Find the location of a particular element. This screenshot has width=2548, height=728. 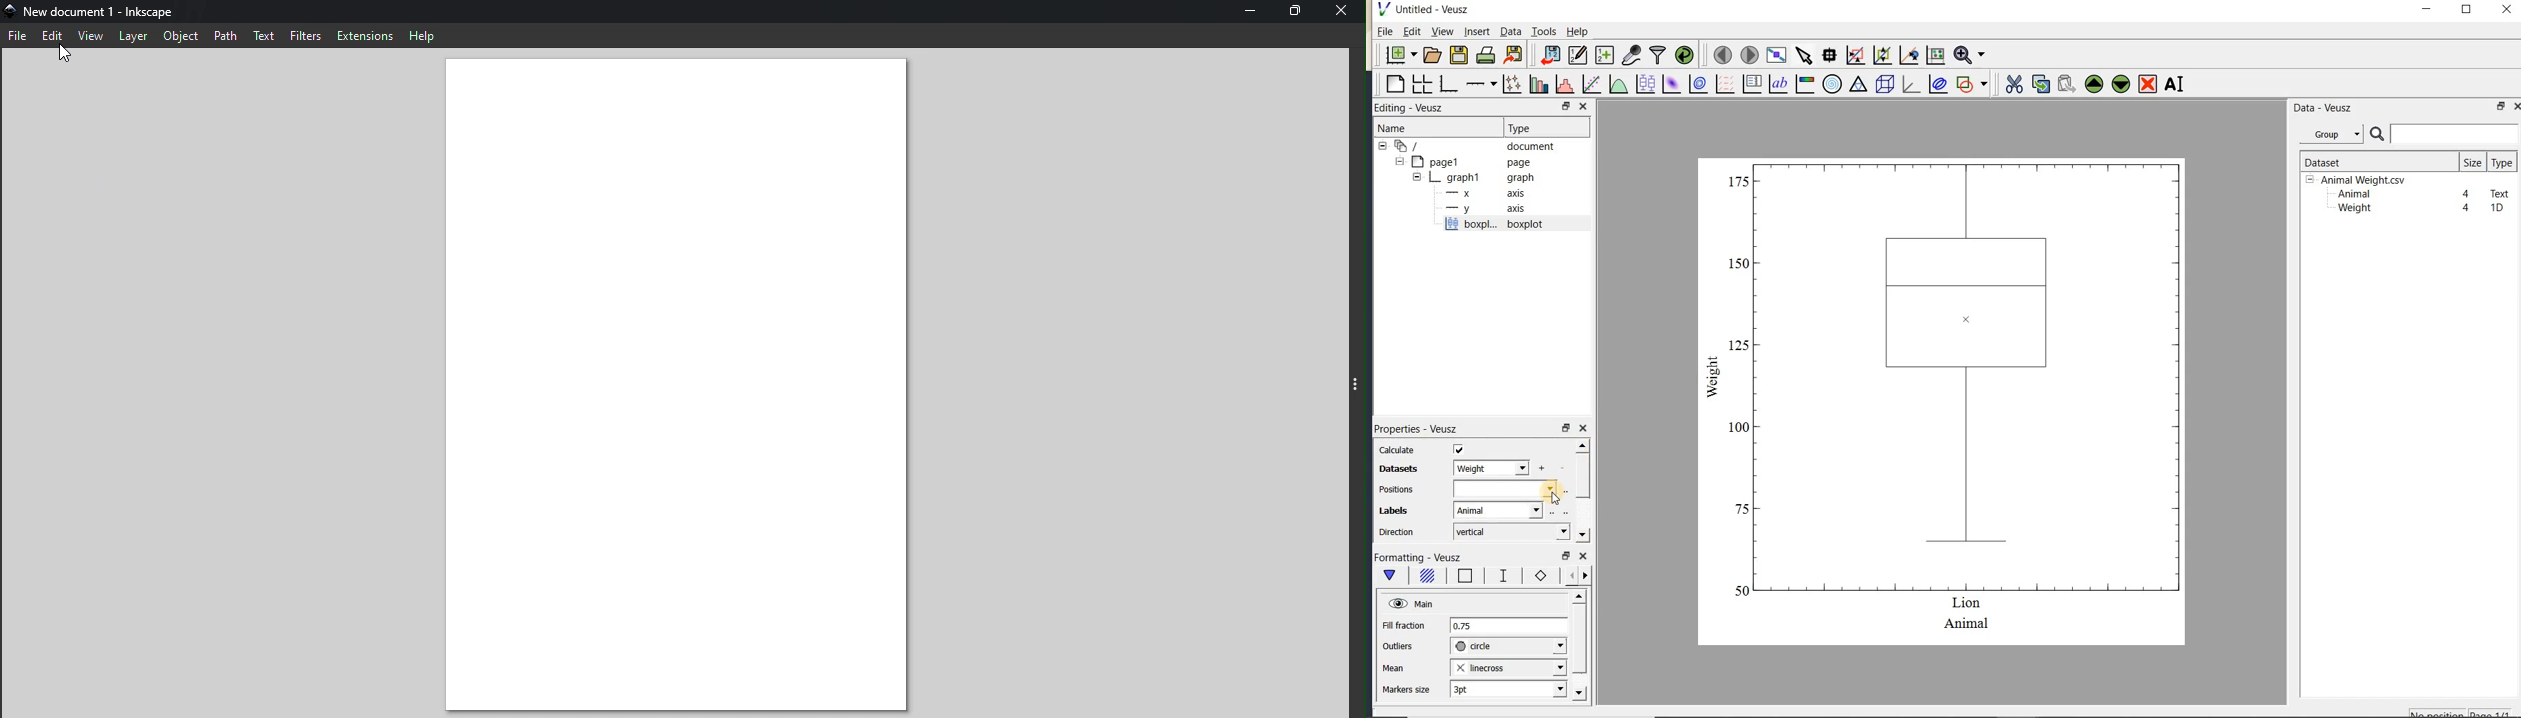

Animalweight.csv is located at coordinates (2359, 180).